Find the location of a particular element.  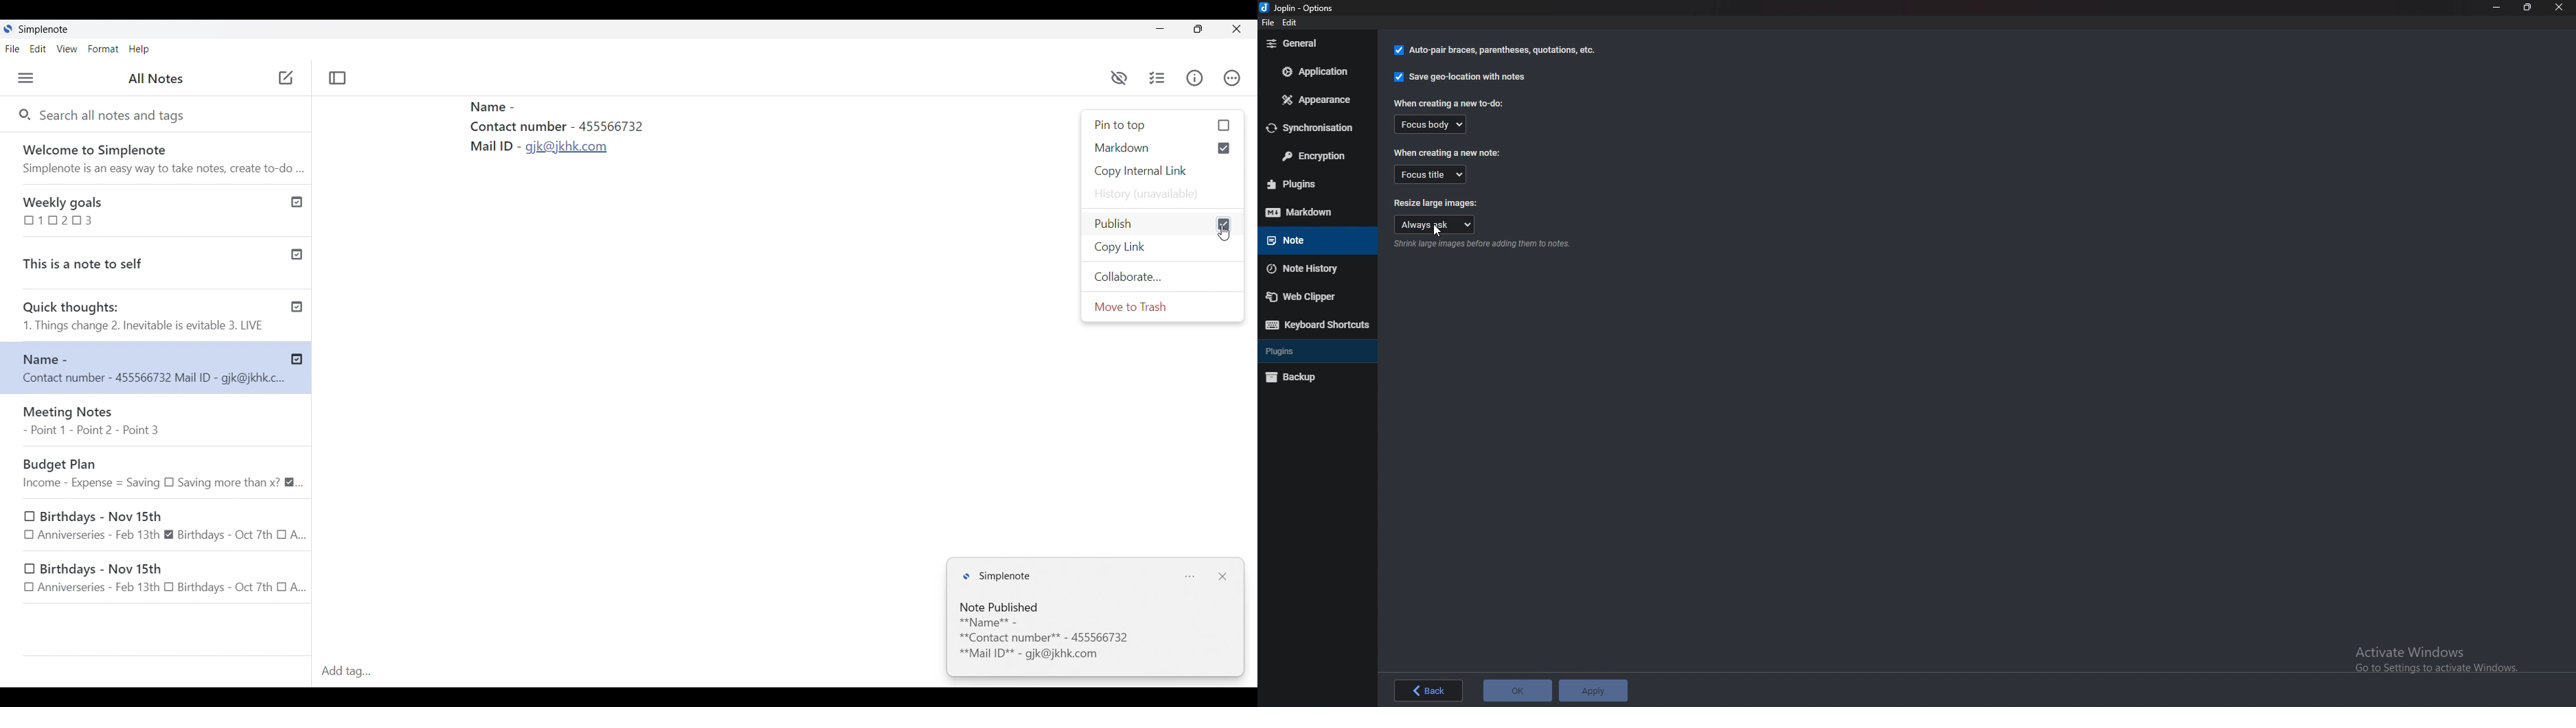

Keyboard shortcuts is located at coordinates (1316, 325).